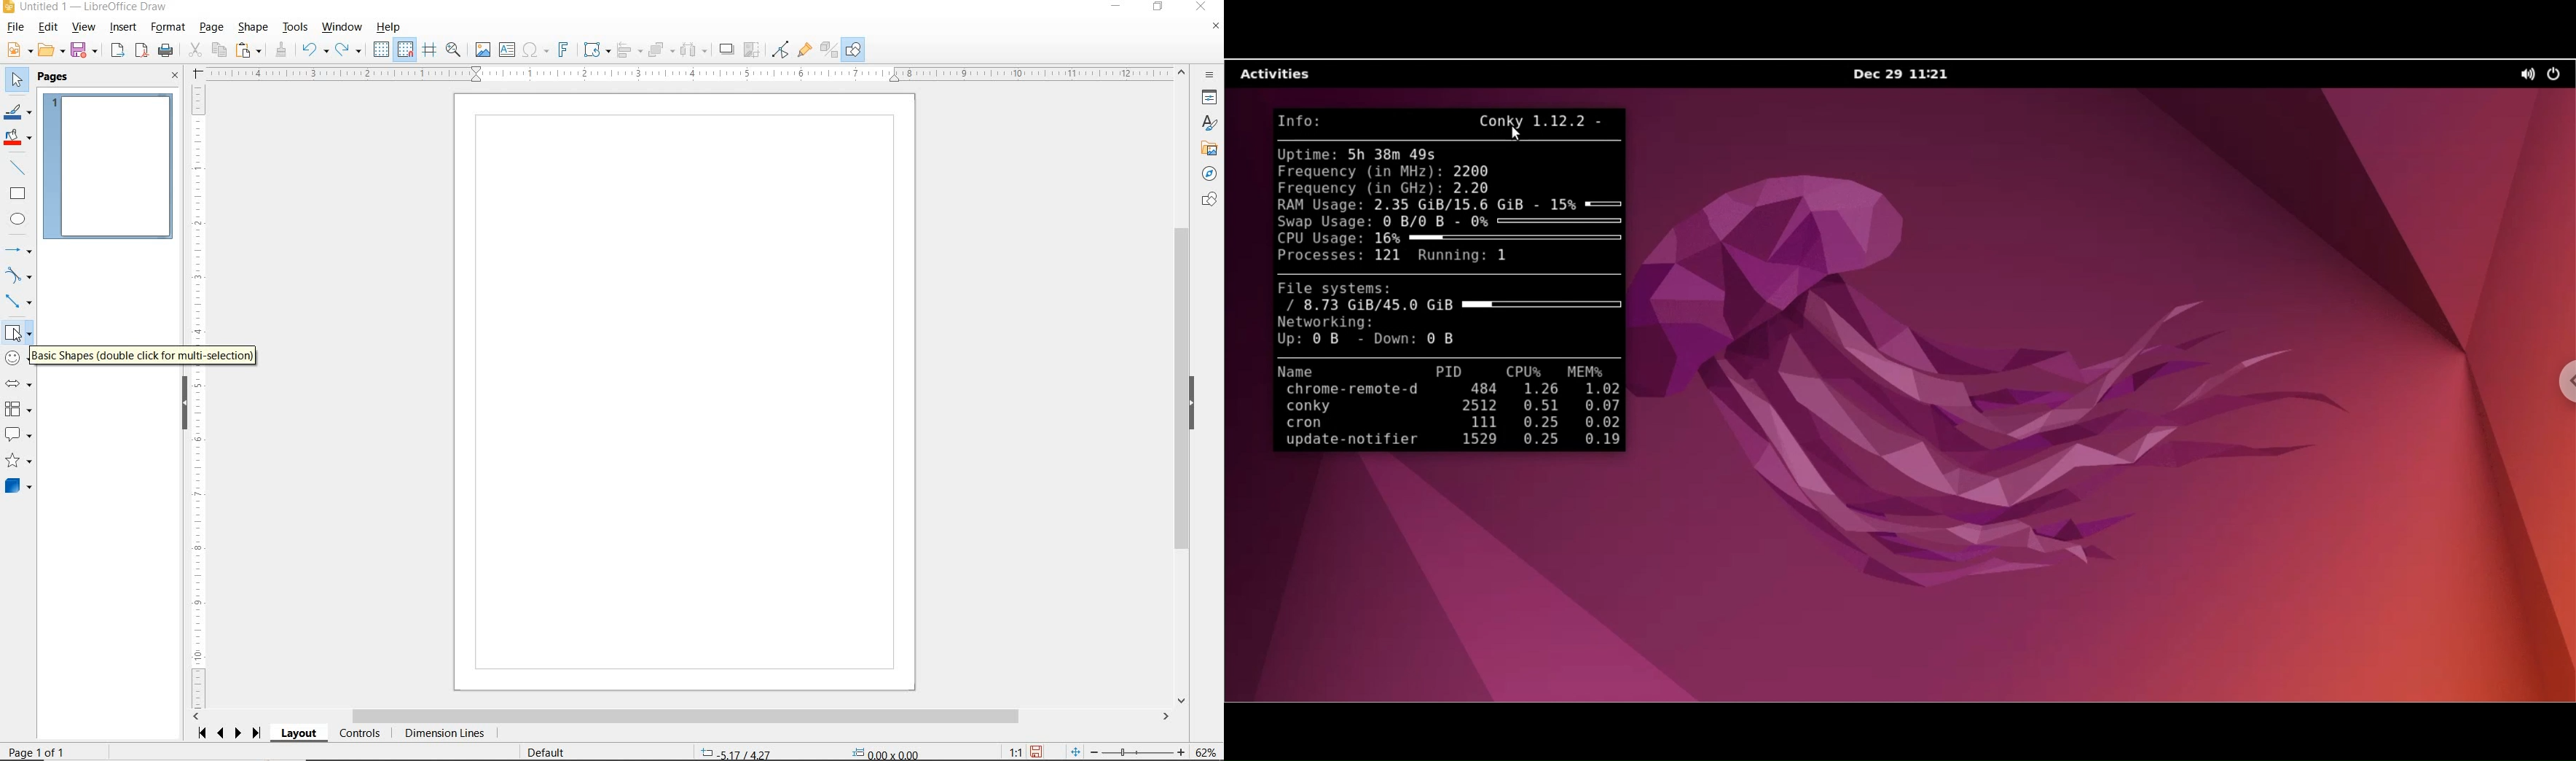 The height and width of the screenshot is (784, 2576). Describe the element at coordinates (1192, 404) in the screenshot. I see `HIDE` at that location.